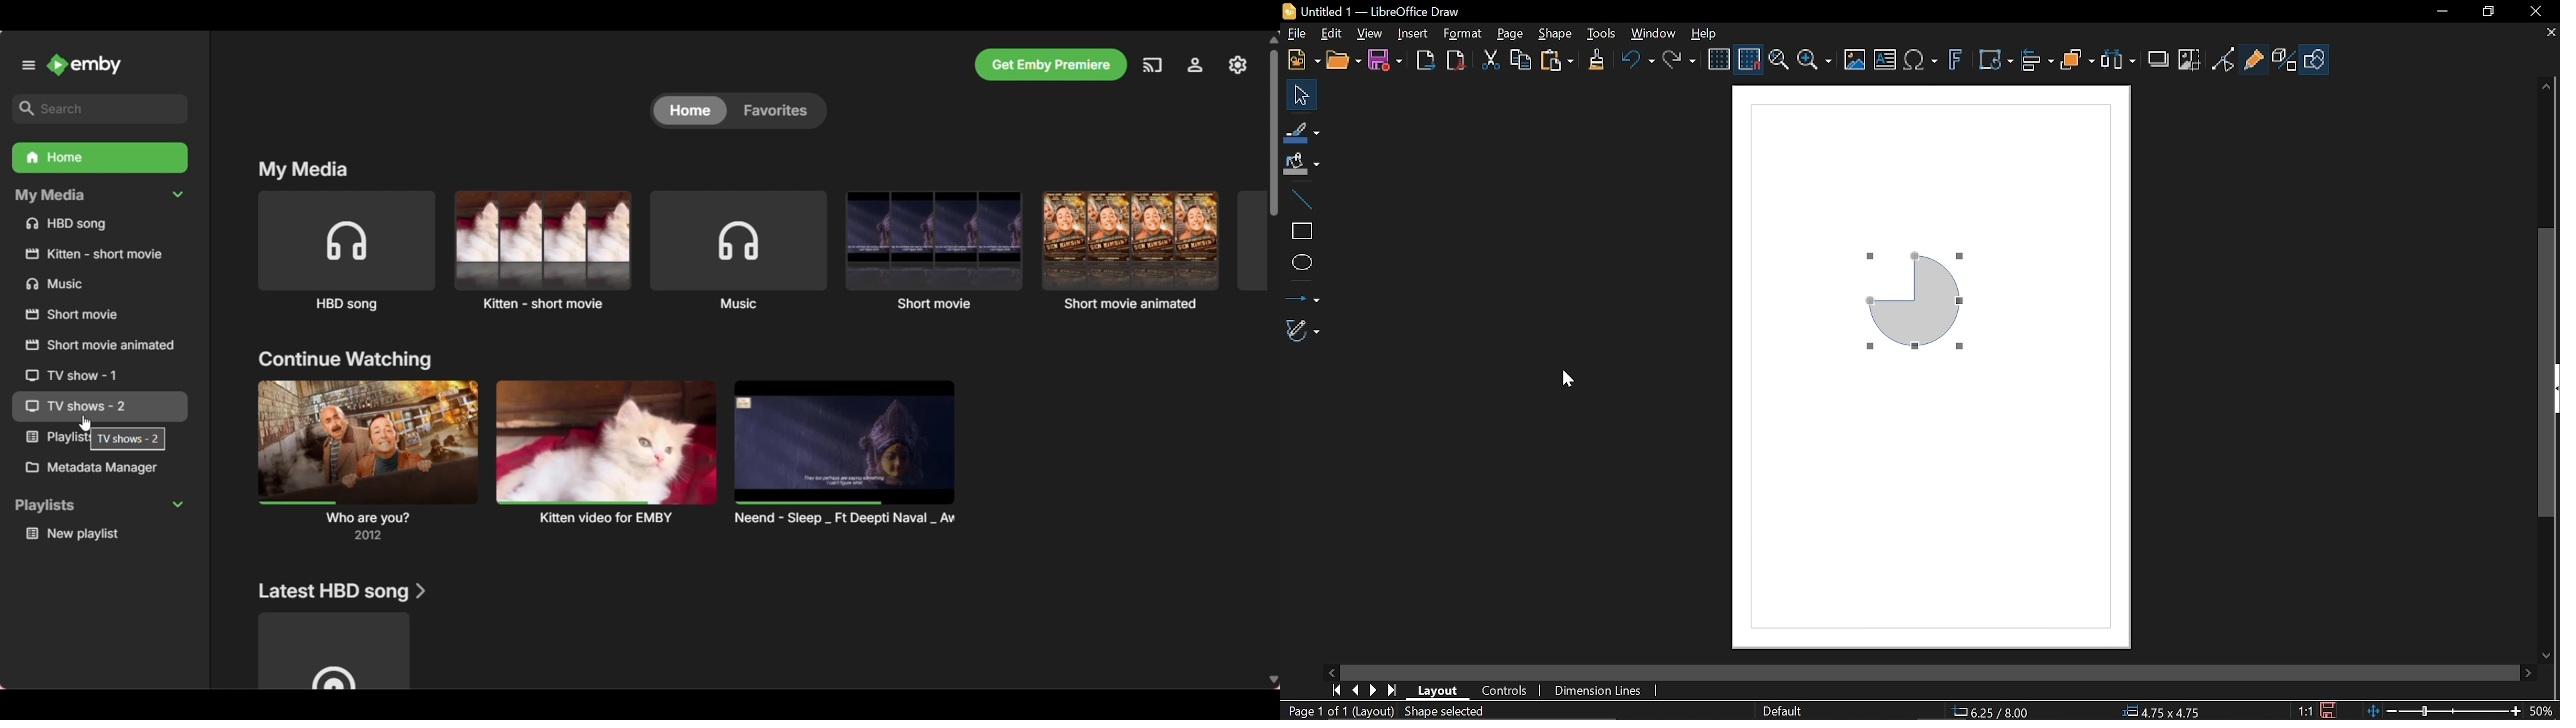 This screenshot has width=2576, height=728. Describe the element at coordinates (1638, 62) in the screenshot. I see `Undo` at that location.